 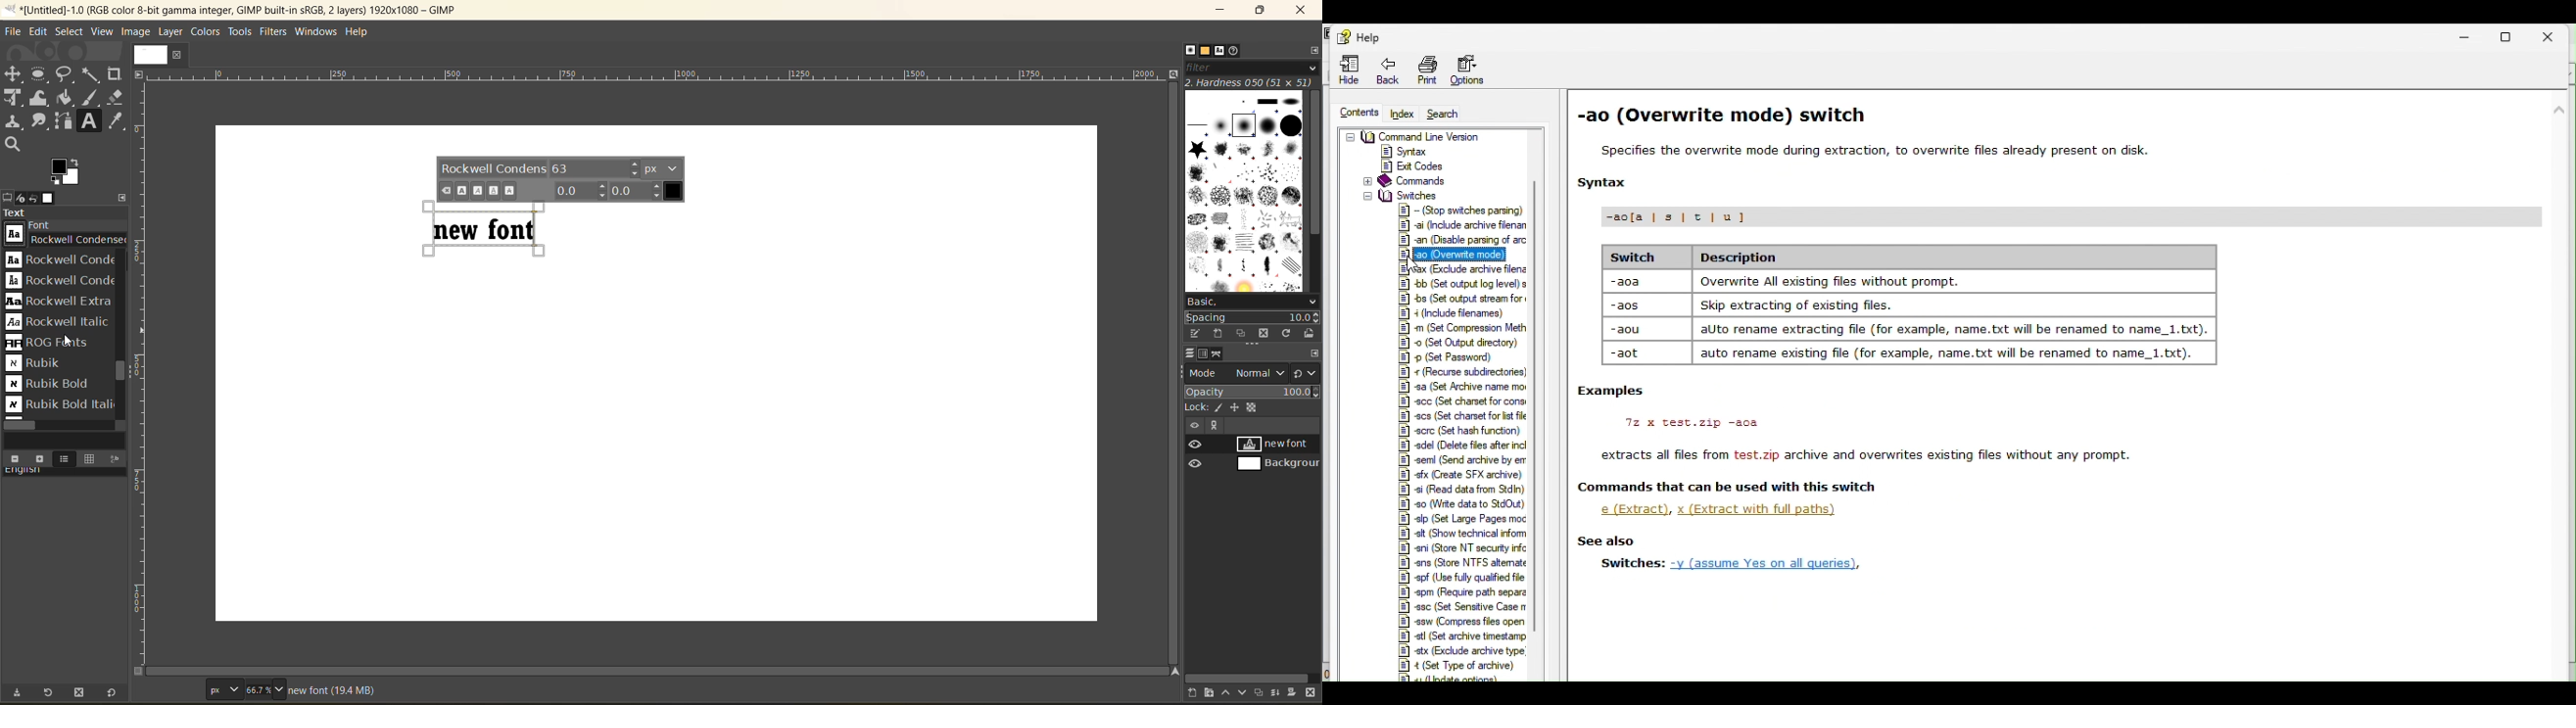 I want to click on Options, so click(x=1475, y=72).